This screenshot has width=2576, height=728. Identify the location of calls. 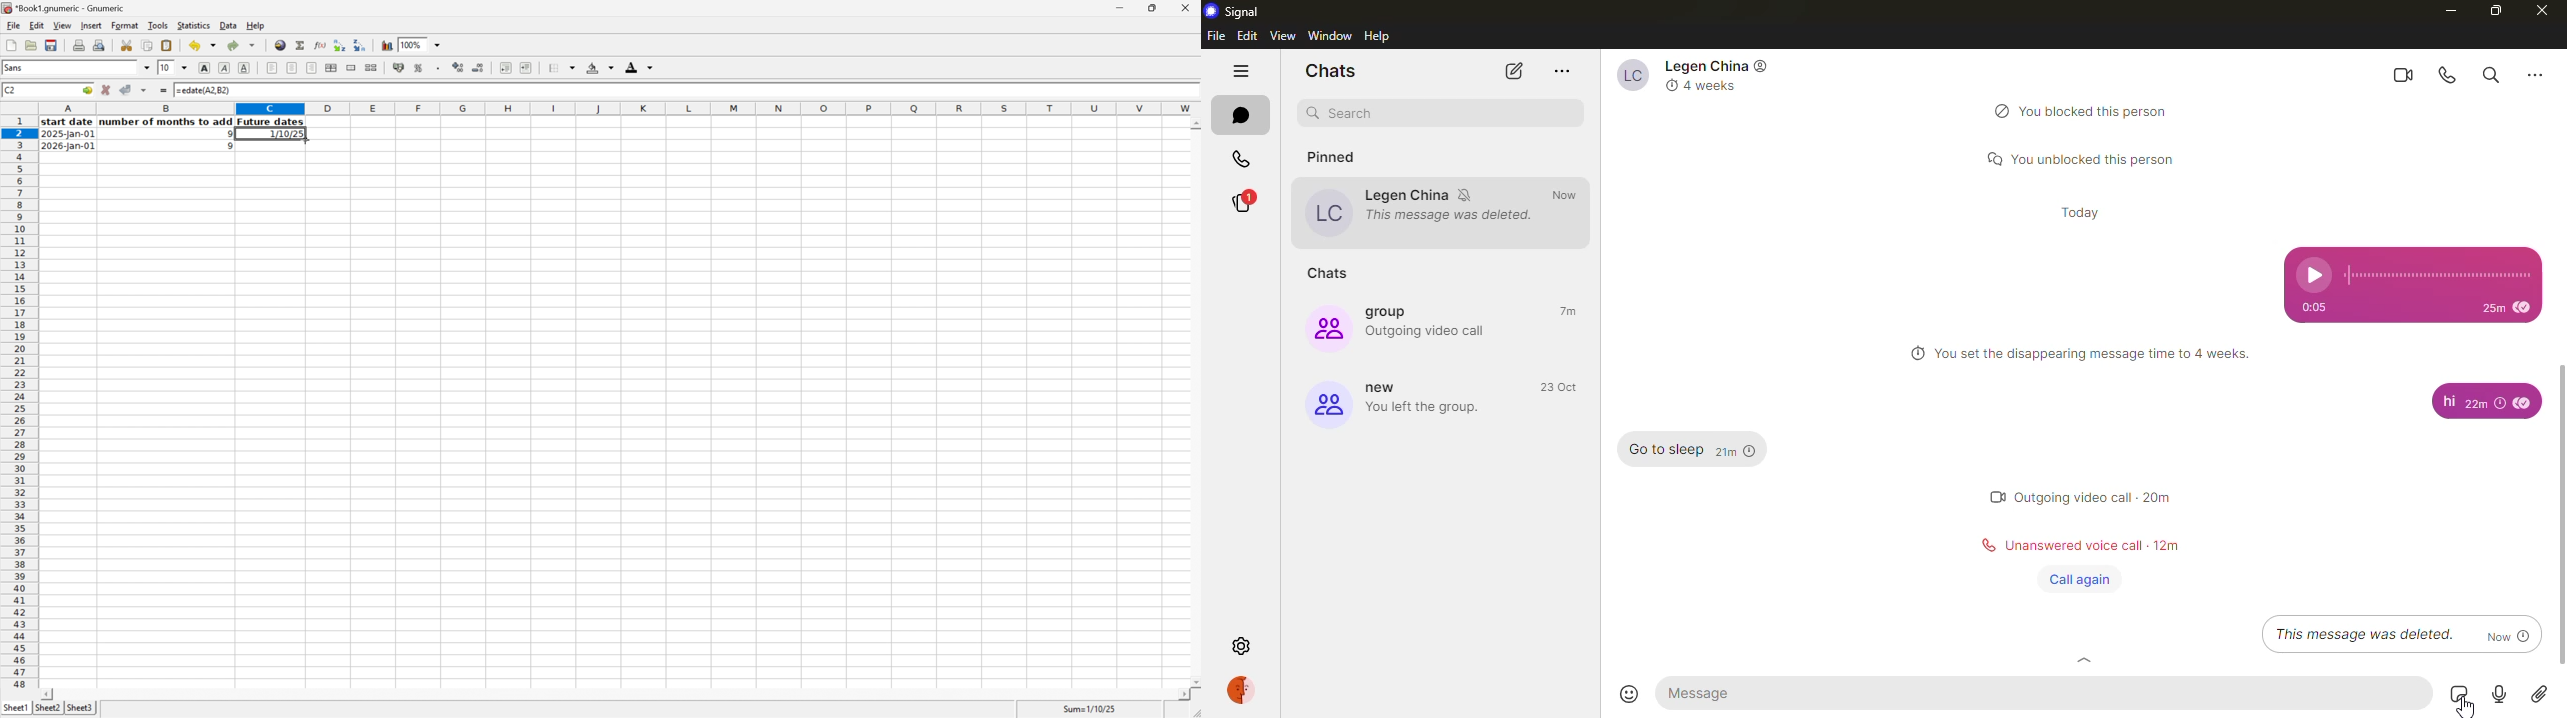
(1238, 159).